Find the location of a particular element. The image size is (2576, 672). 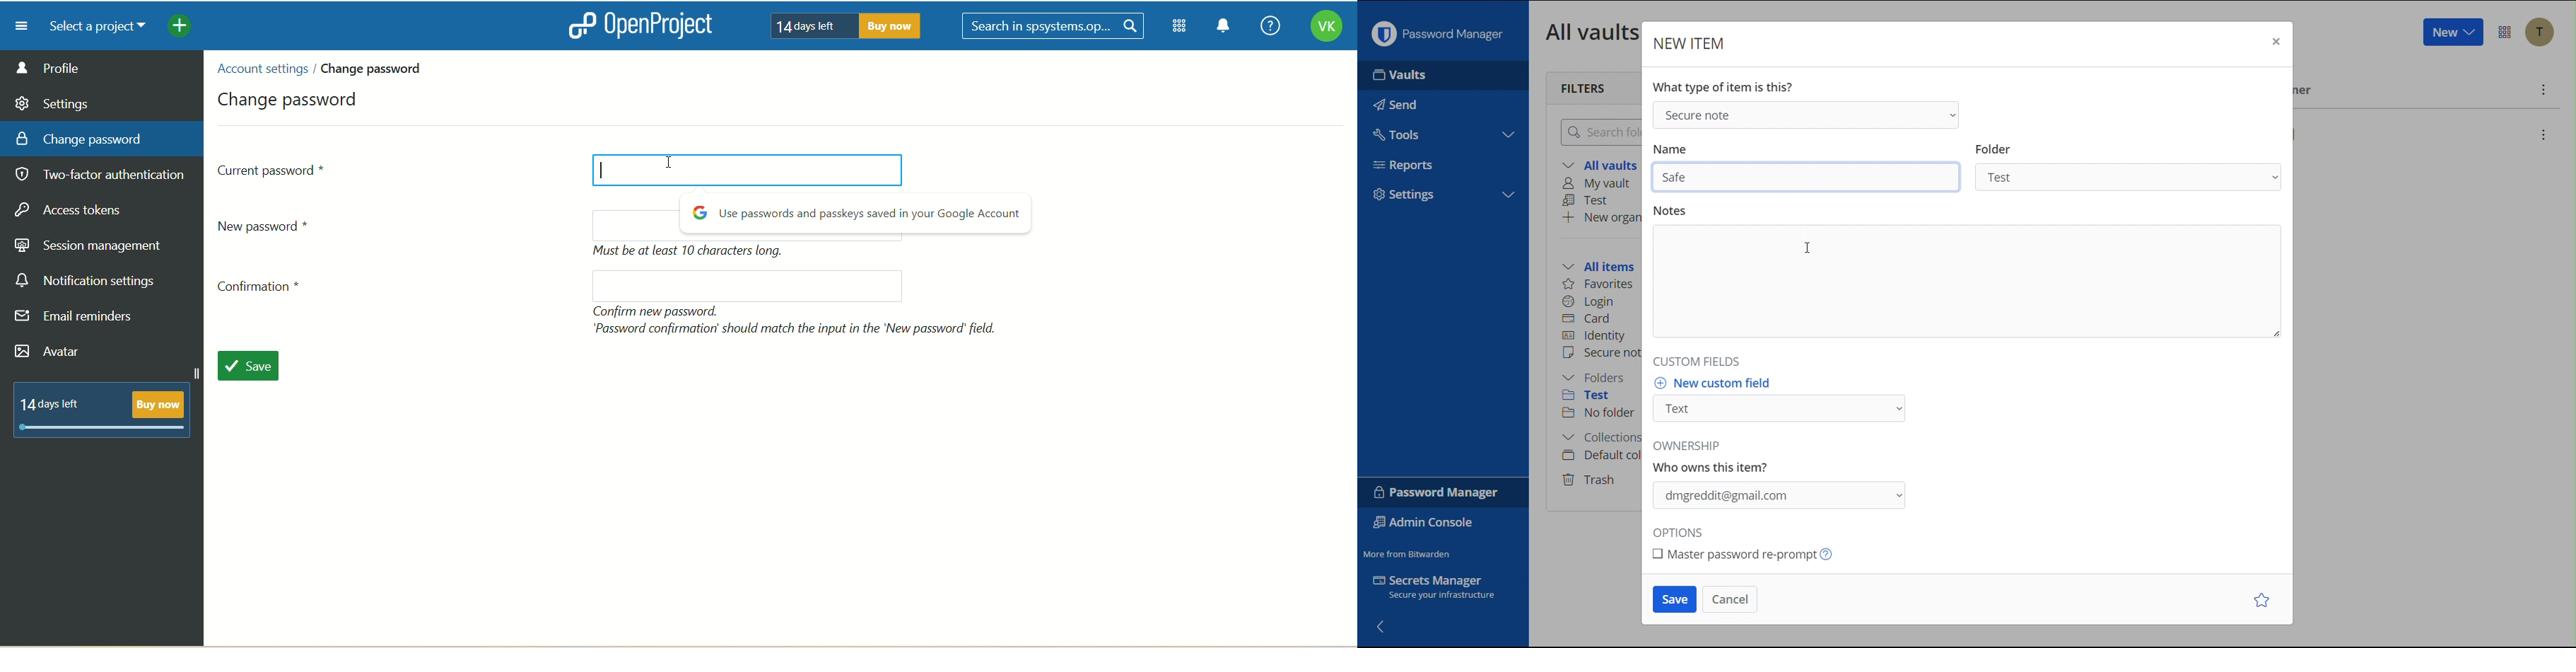

Login is located at coordinates (1588, 300).